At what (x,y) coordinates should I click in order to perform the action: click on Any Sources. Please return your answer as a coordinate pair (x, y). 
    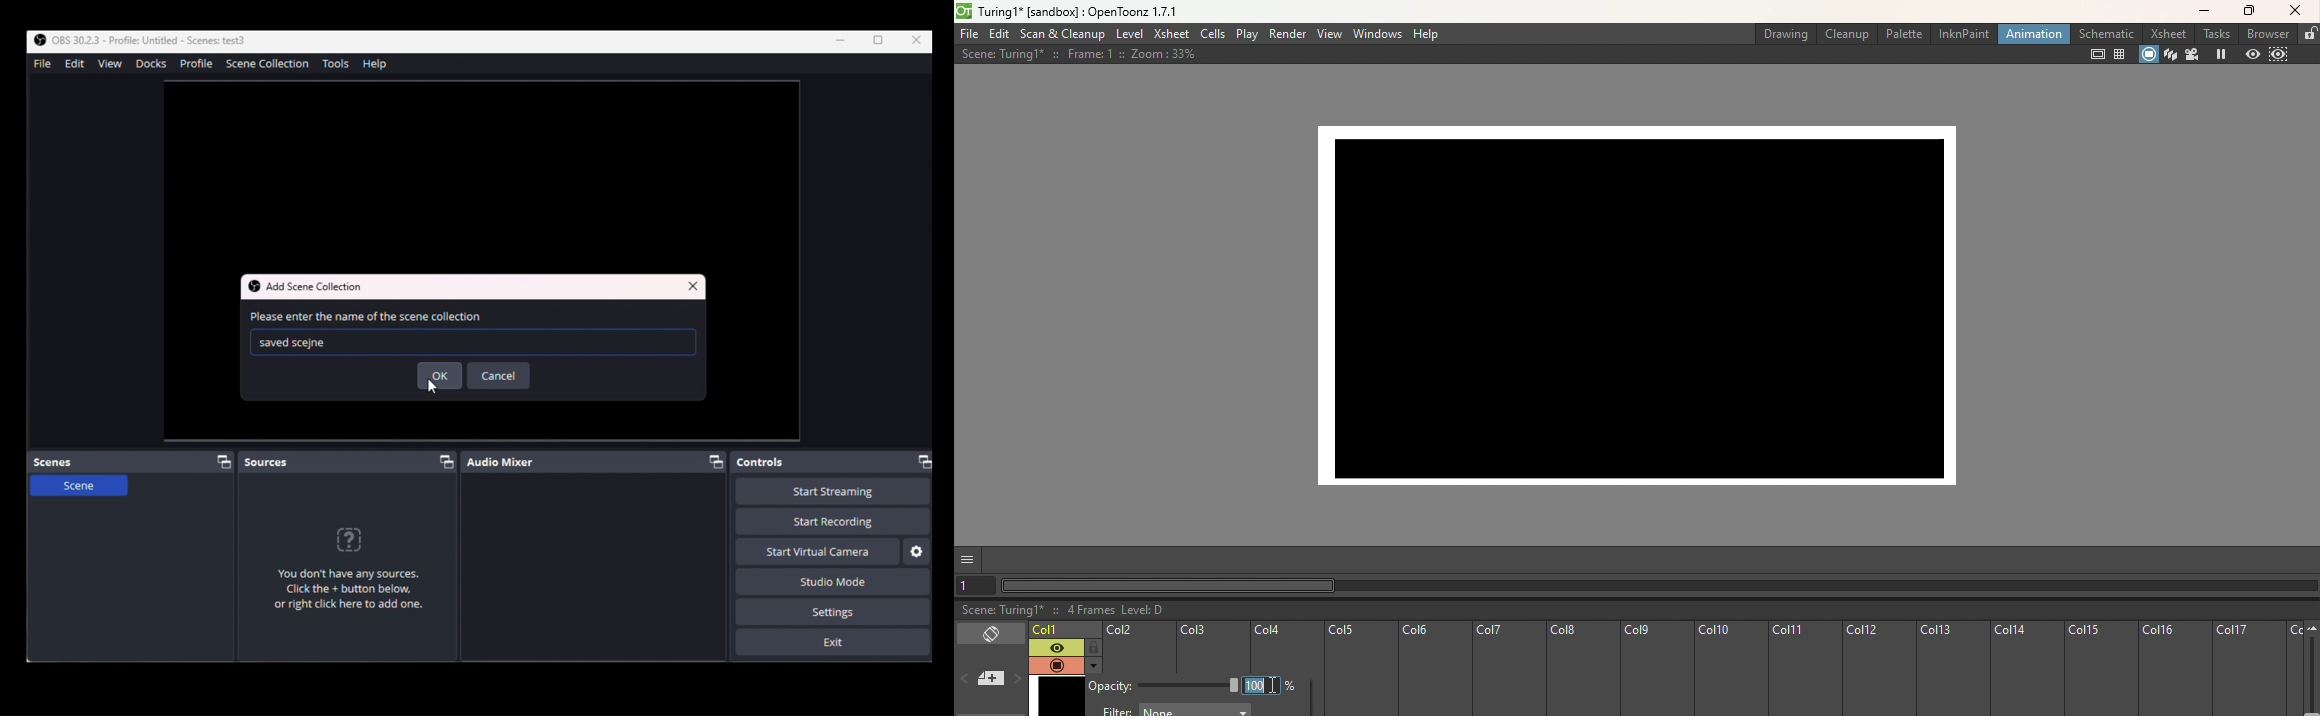
    Looking at the image, I should click on (357, 573).